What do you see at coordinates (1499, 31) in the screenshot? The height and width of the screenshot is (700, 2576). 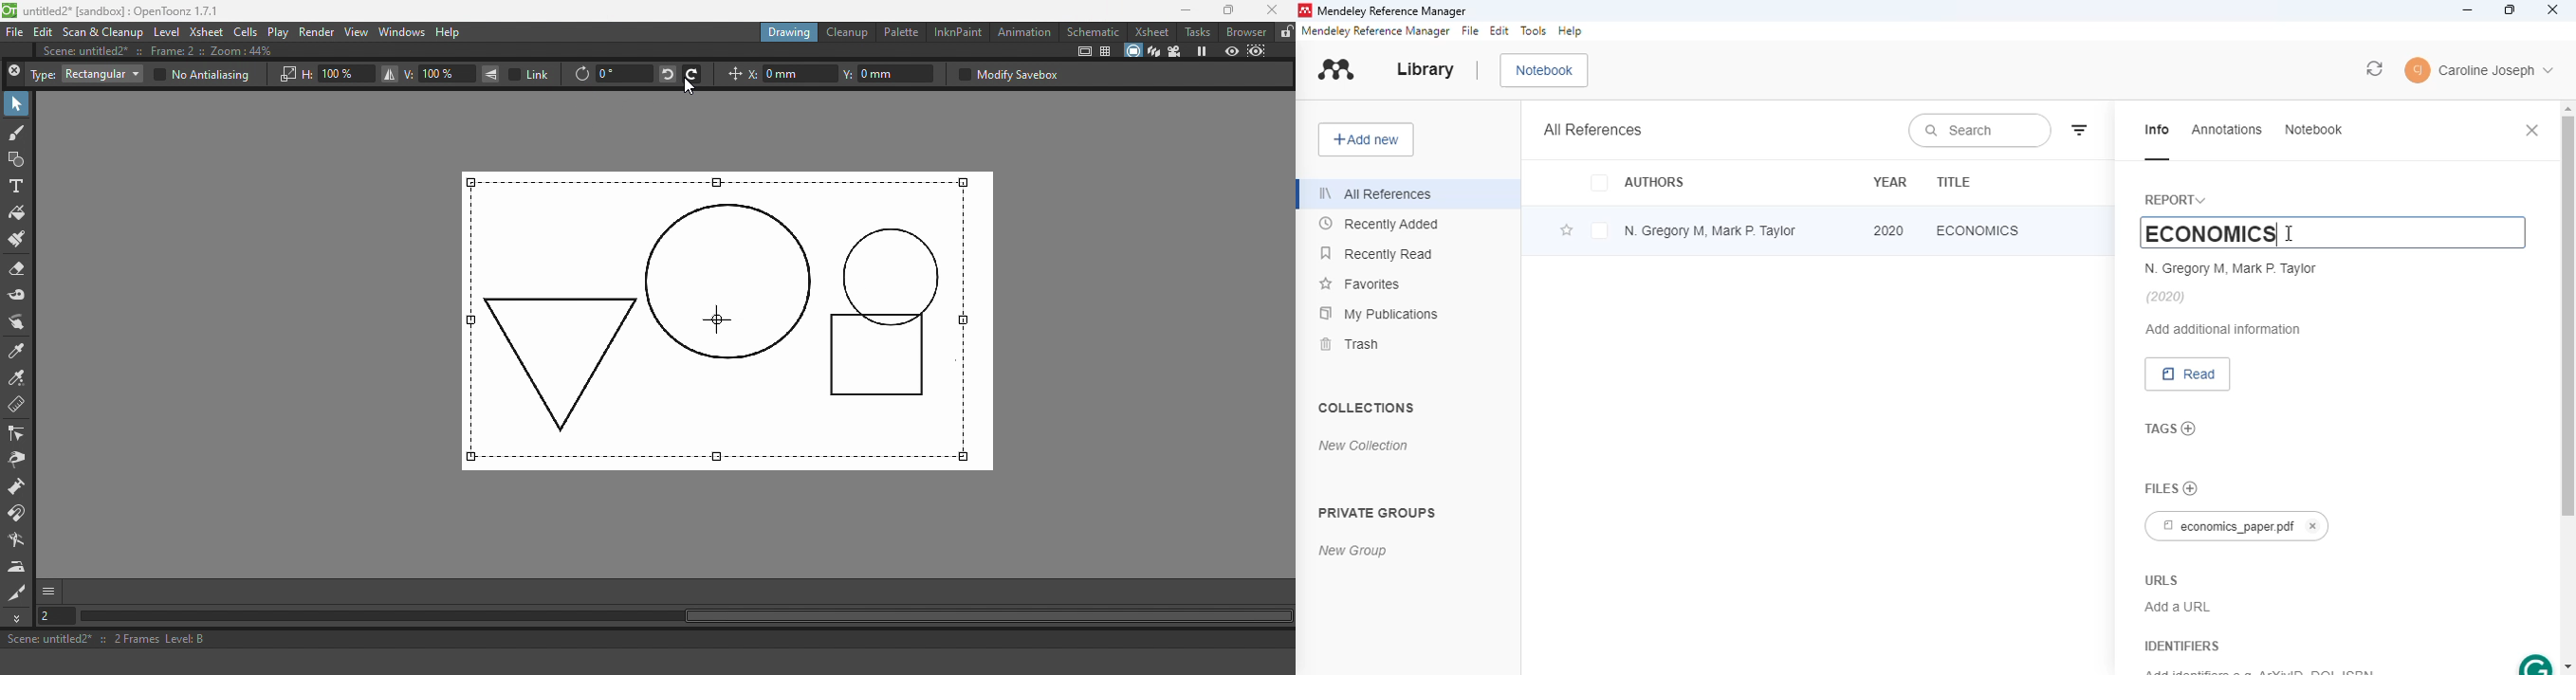 I see `edit` at bounding box center [1499, 31].